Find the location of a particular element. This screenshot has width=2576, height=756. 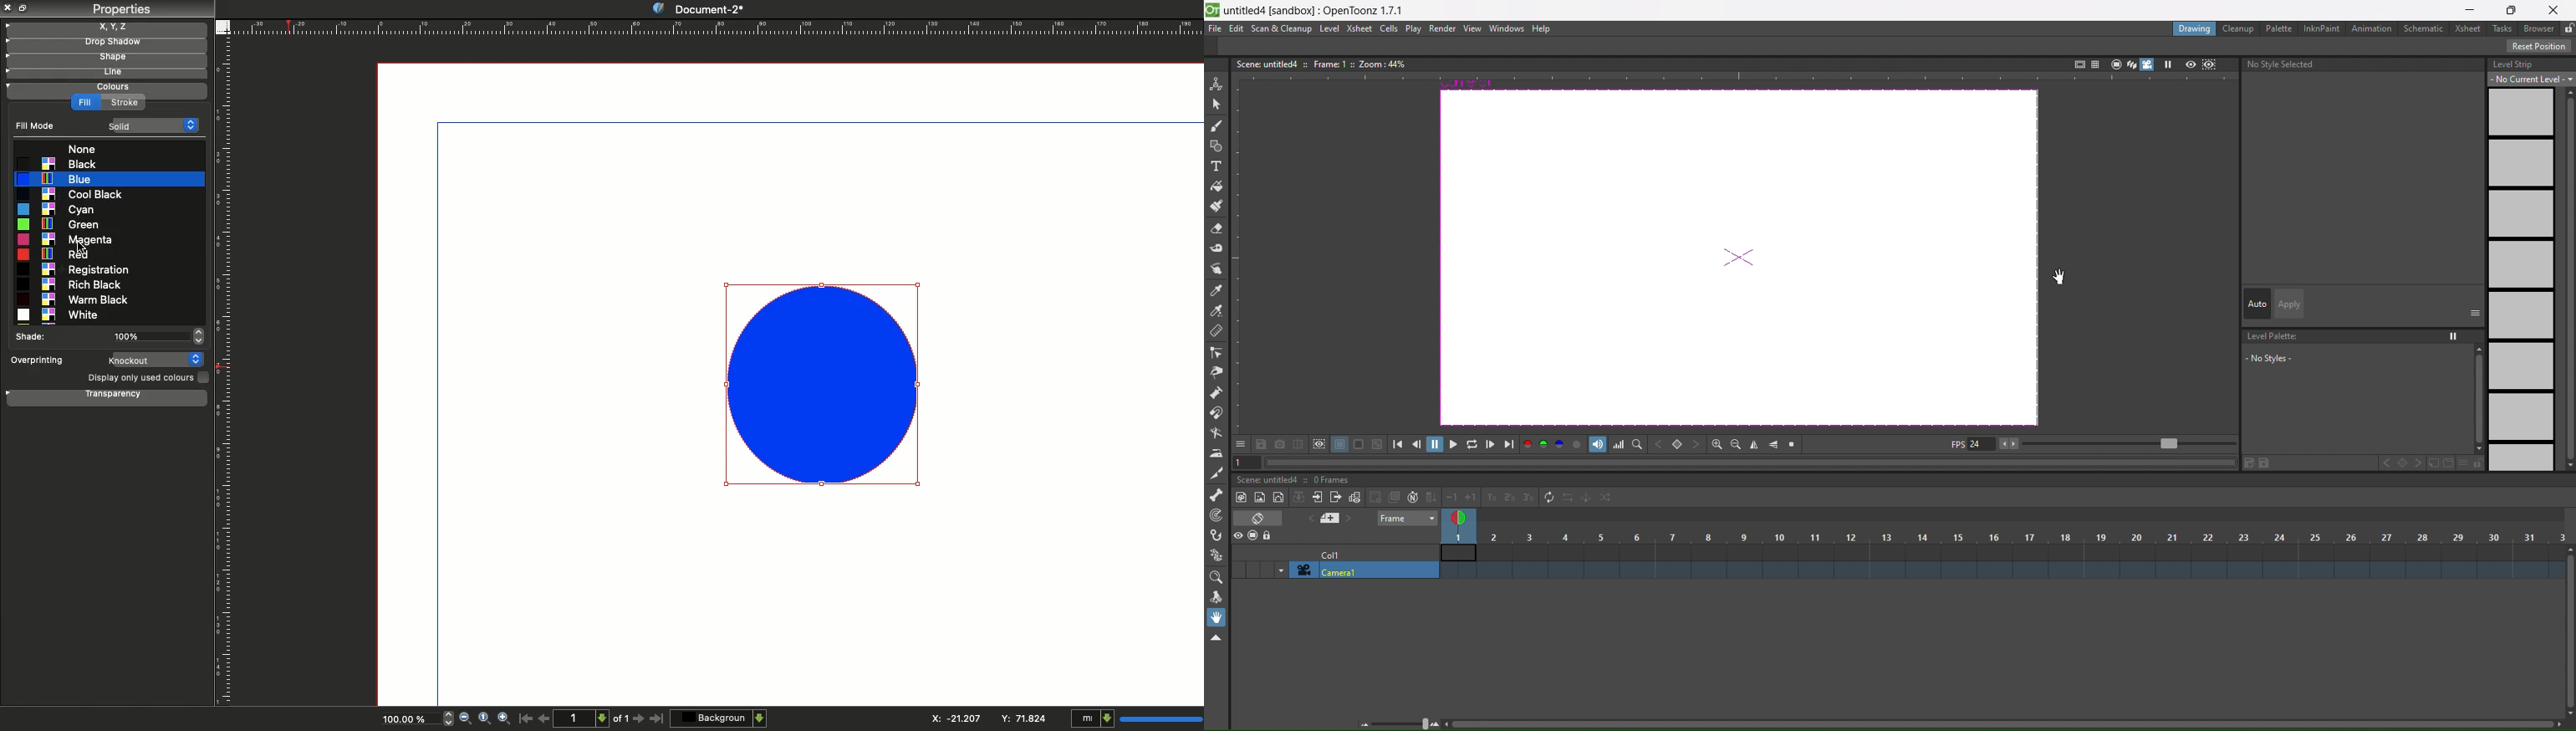

Properties is located at coordinates (120, 9).